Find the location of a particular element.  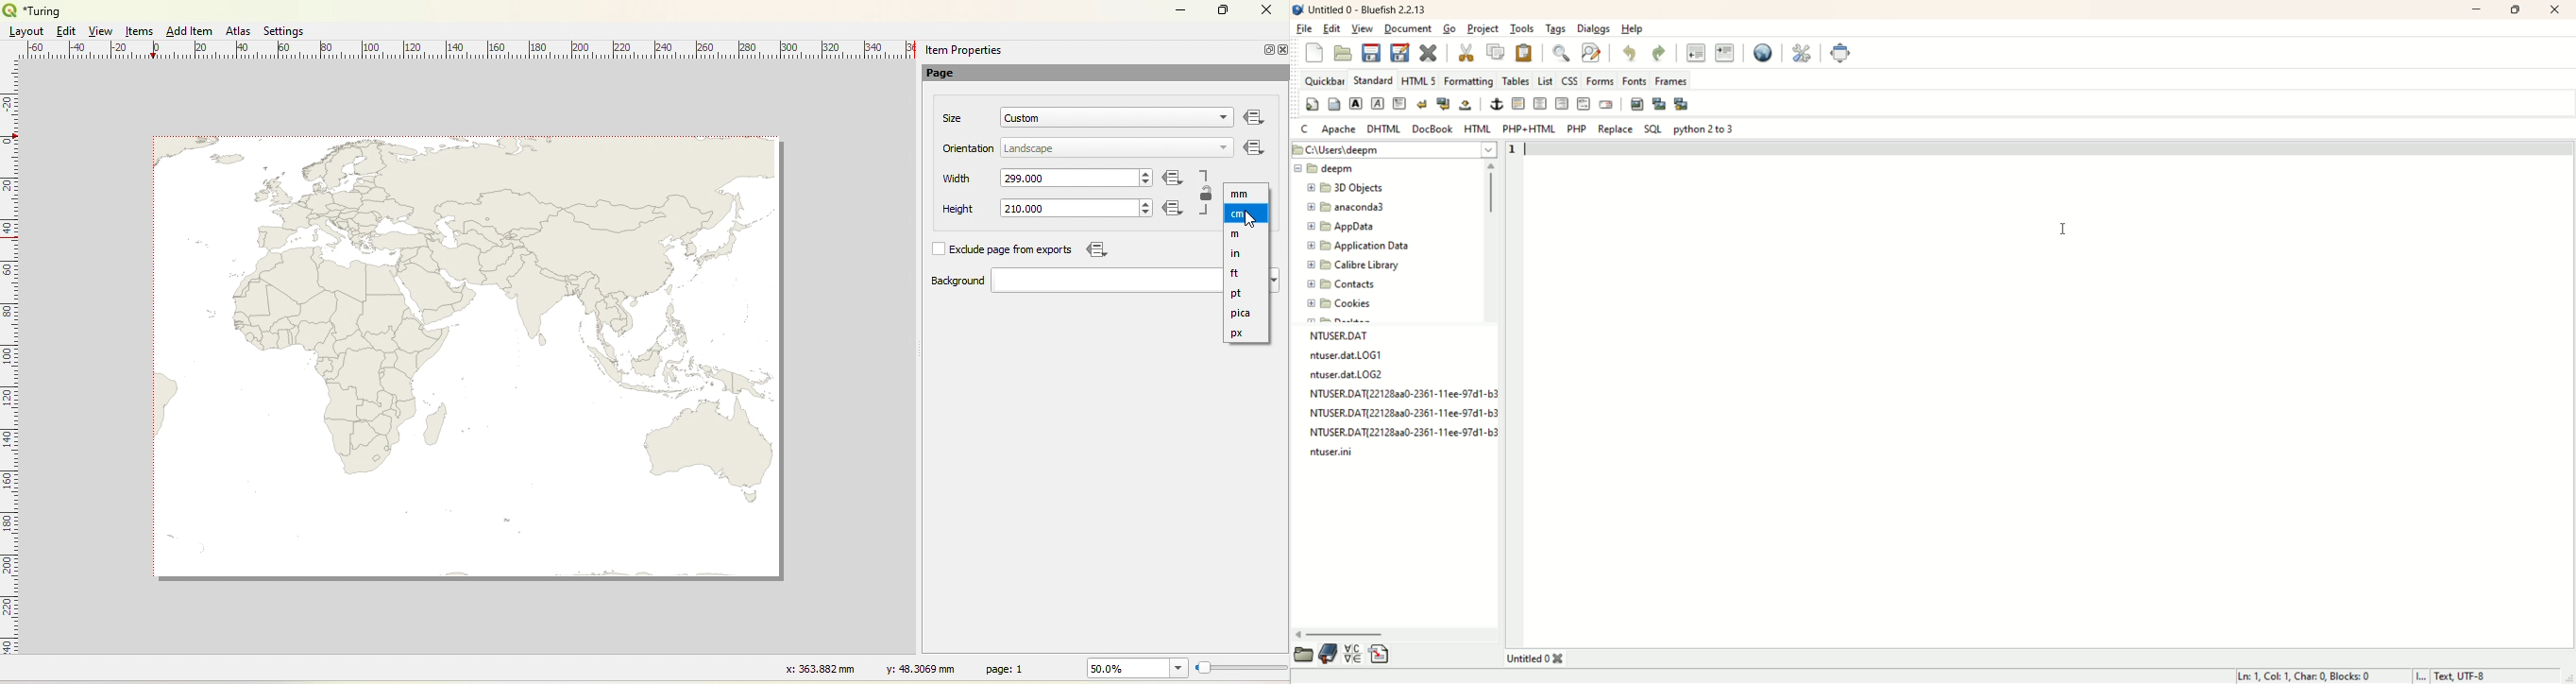

center is located at coordinates (1540, 105).